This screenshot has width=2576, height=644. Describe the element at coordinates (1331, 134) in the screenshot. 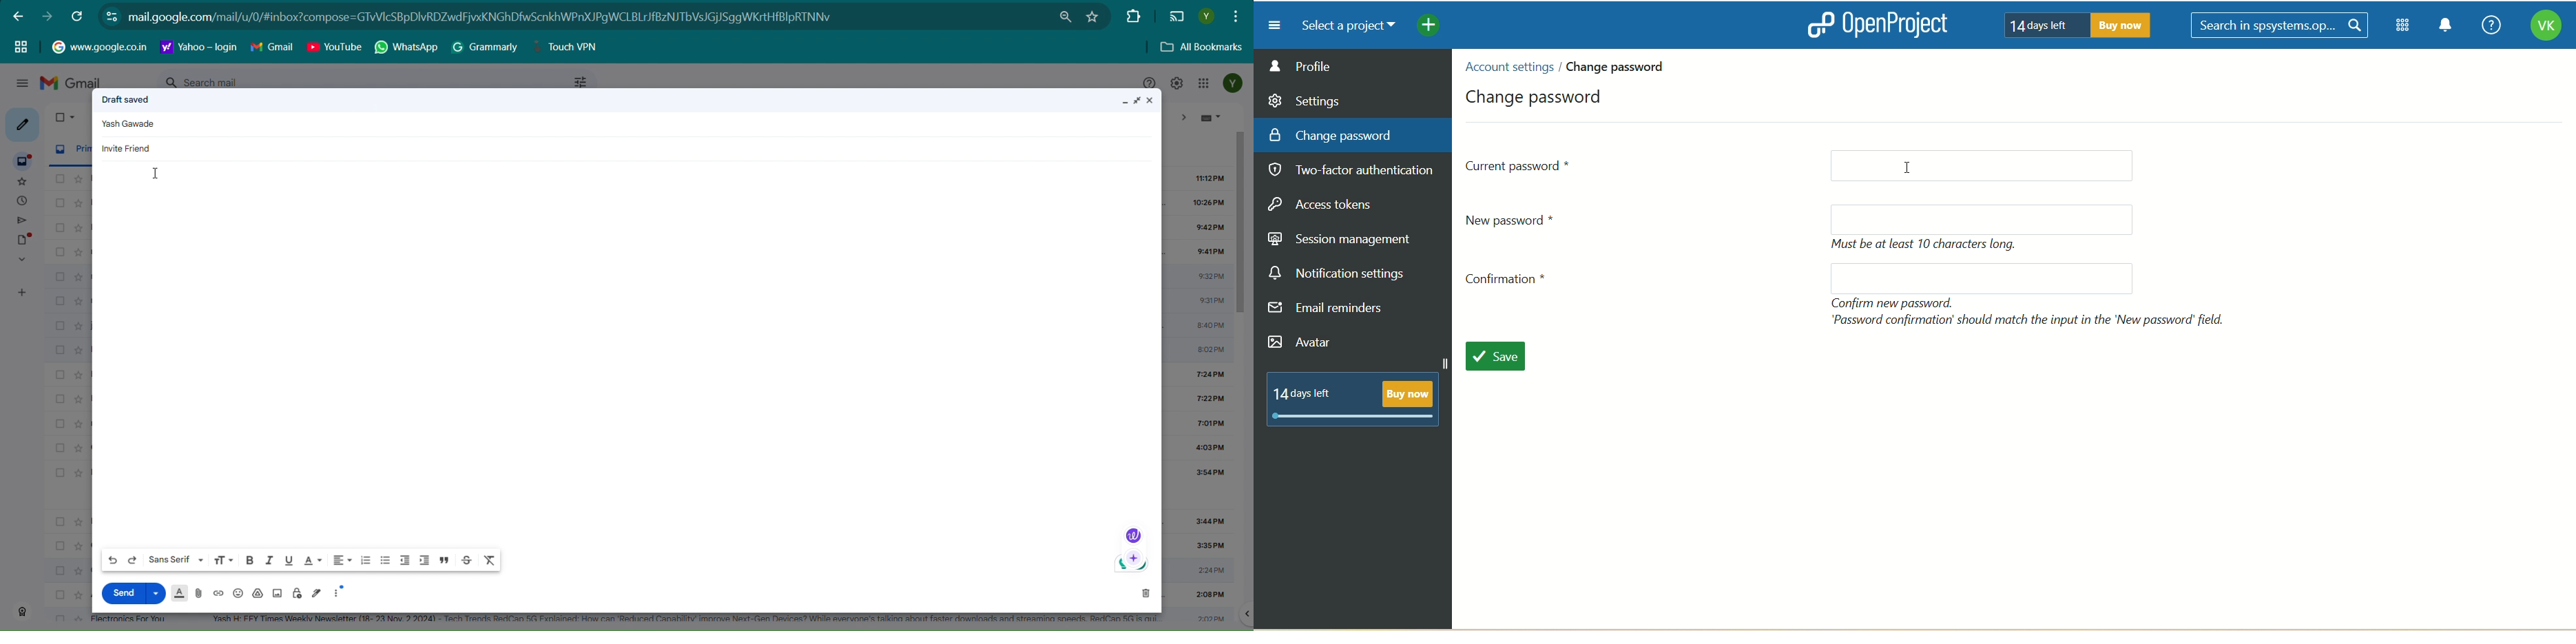

I see `change password` at that location.